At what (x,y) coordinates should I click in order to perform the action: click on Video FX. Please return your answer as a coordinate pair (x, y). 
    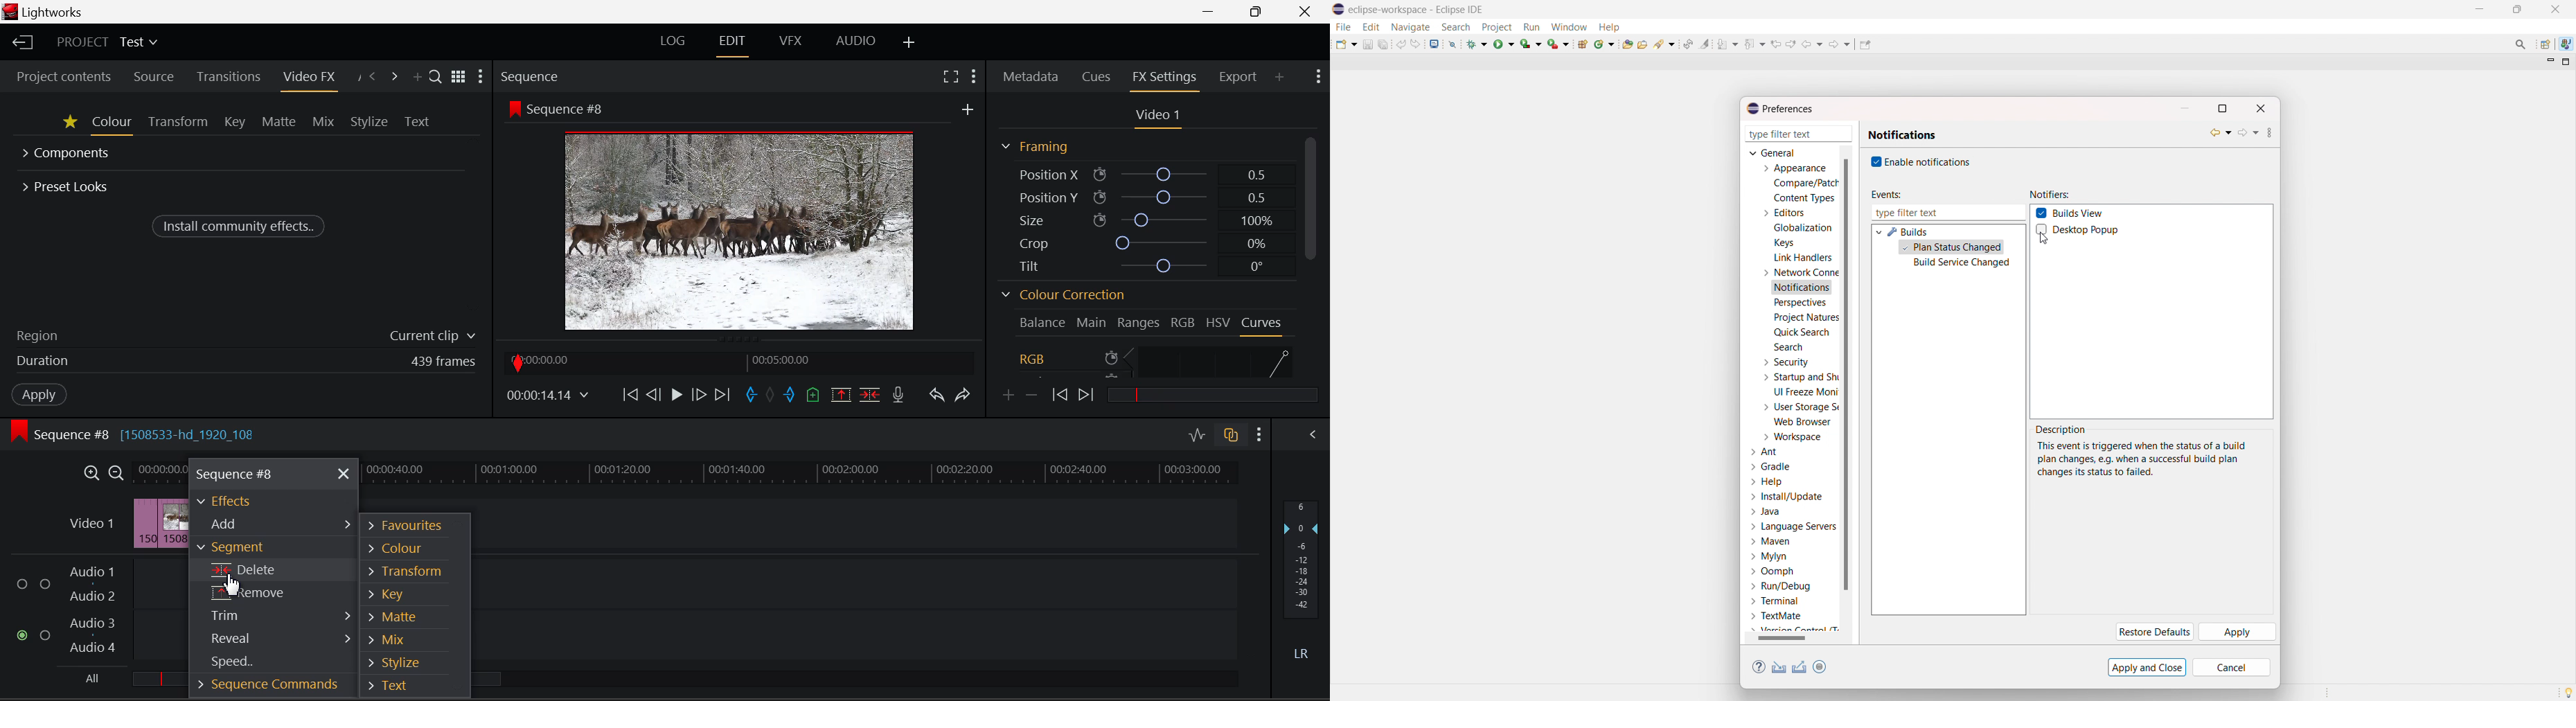
    Looking at the image, I should click on (307, 77).